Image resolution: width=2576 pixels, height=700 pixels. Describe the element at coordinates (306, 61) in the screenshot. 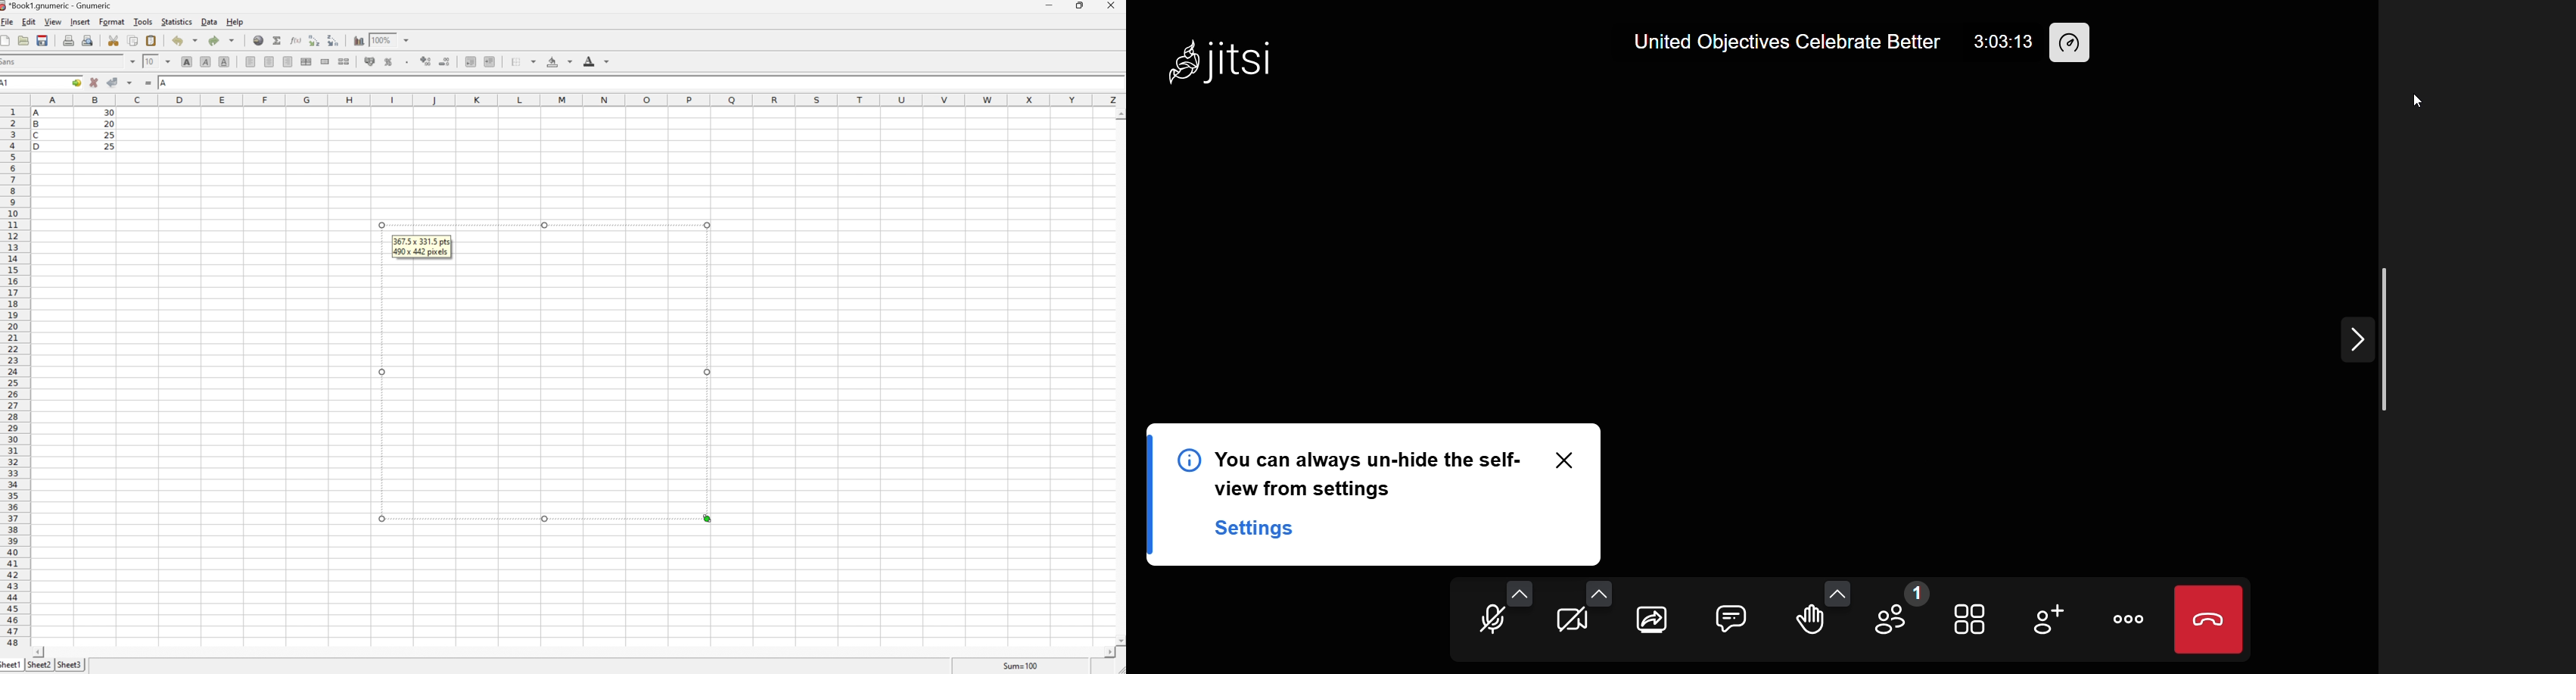

I see `Merge horizontally across the selection` at that location.